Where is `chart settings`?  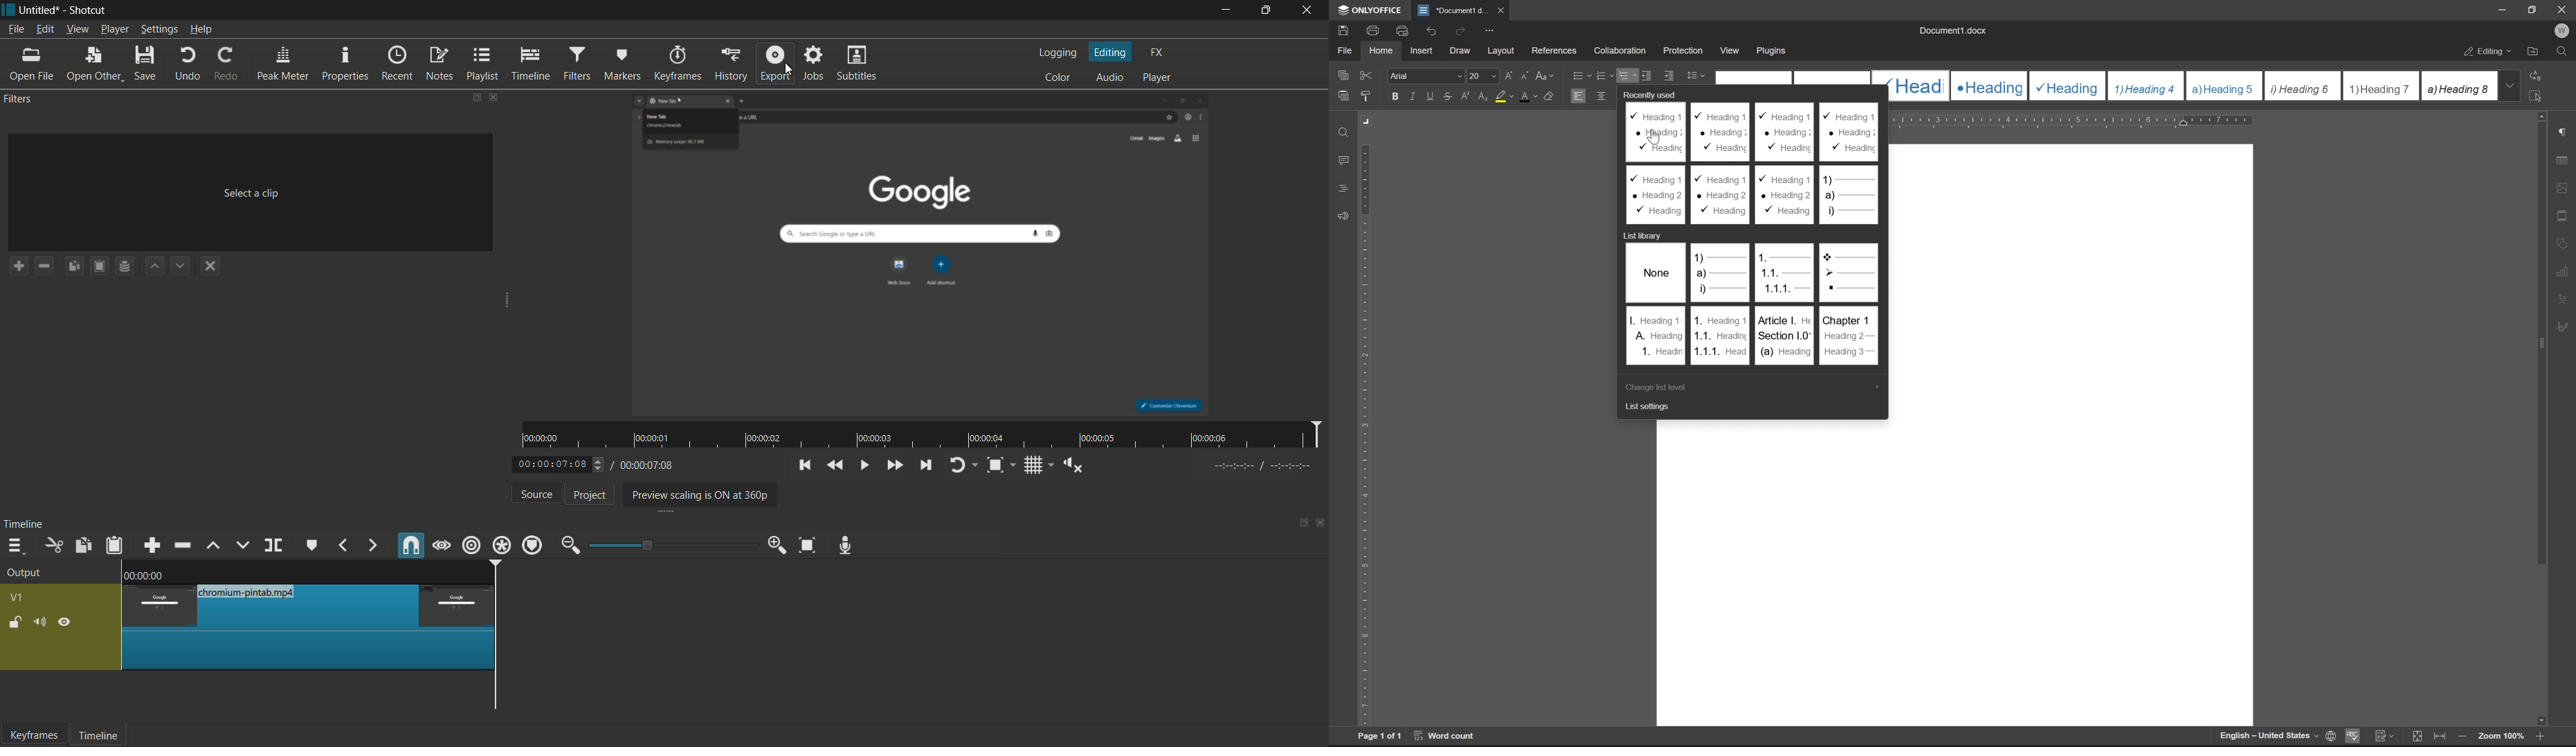 chart settings is located at coordinates (2563, 269).